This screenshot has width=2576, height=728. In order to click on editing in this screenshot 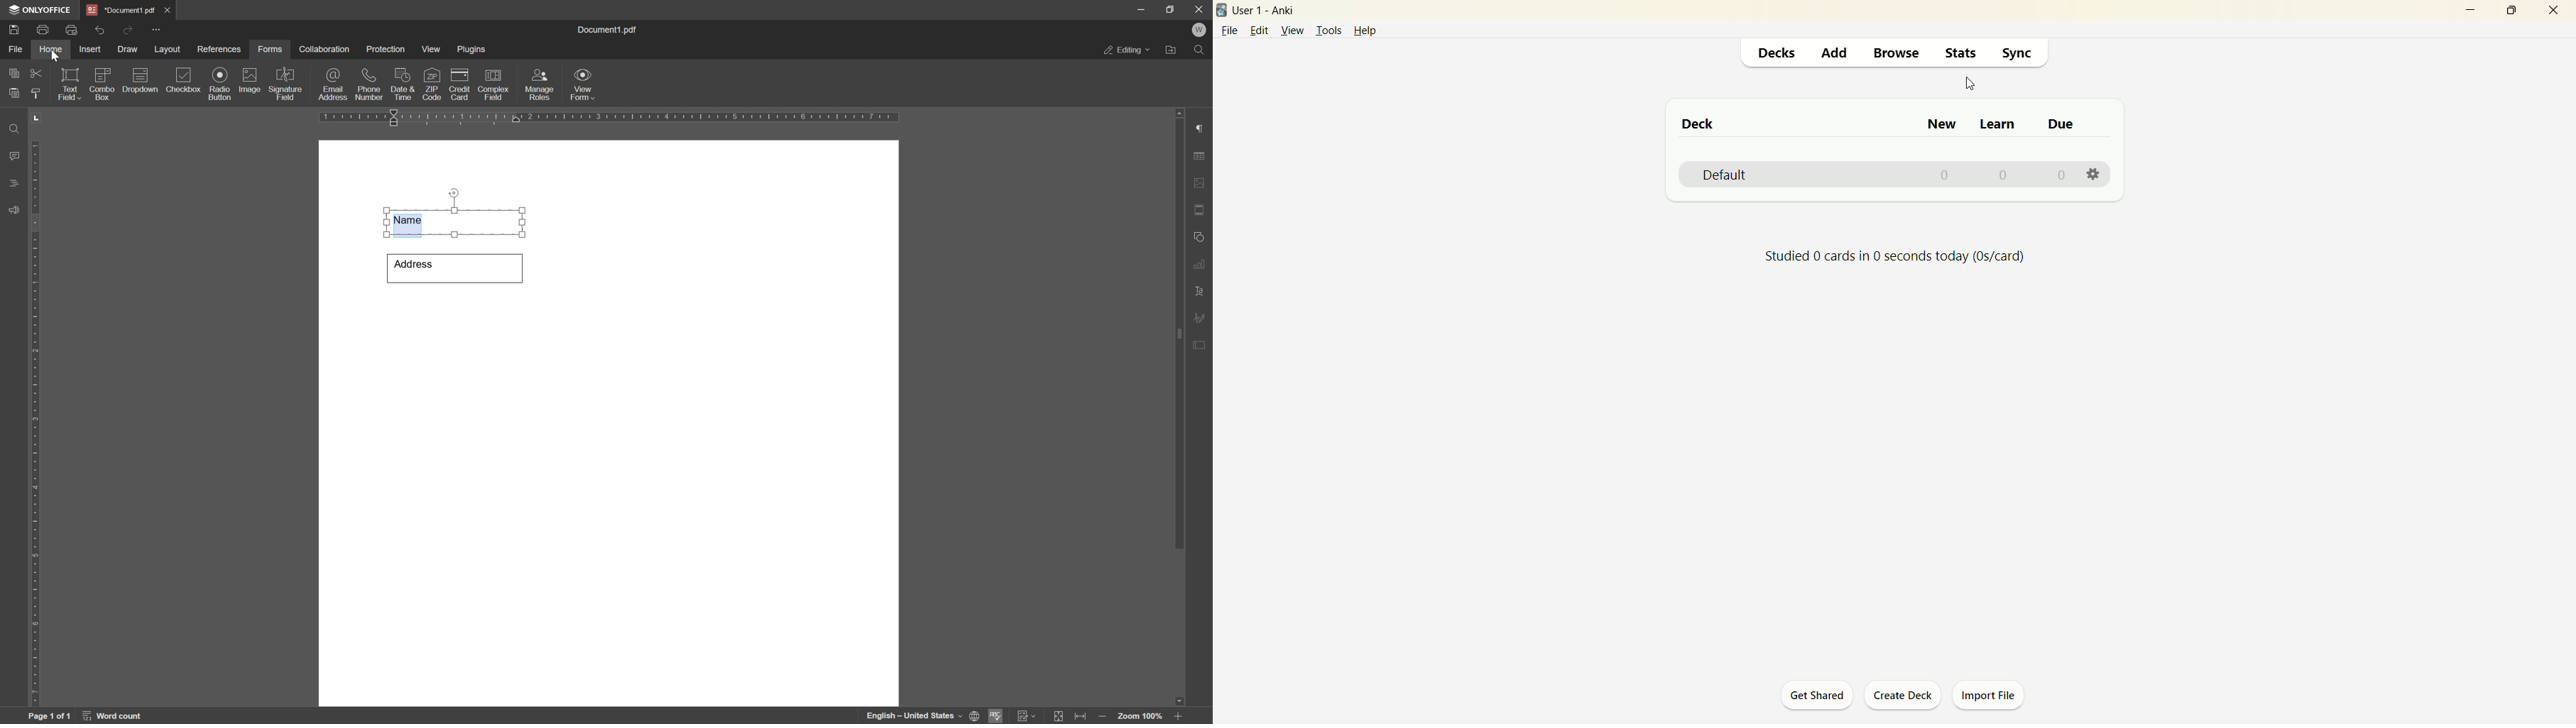, I will do `click(1126, 51)`.